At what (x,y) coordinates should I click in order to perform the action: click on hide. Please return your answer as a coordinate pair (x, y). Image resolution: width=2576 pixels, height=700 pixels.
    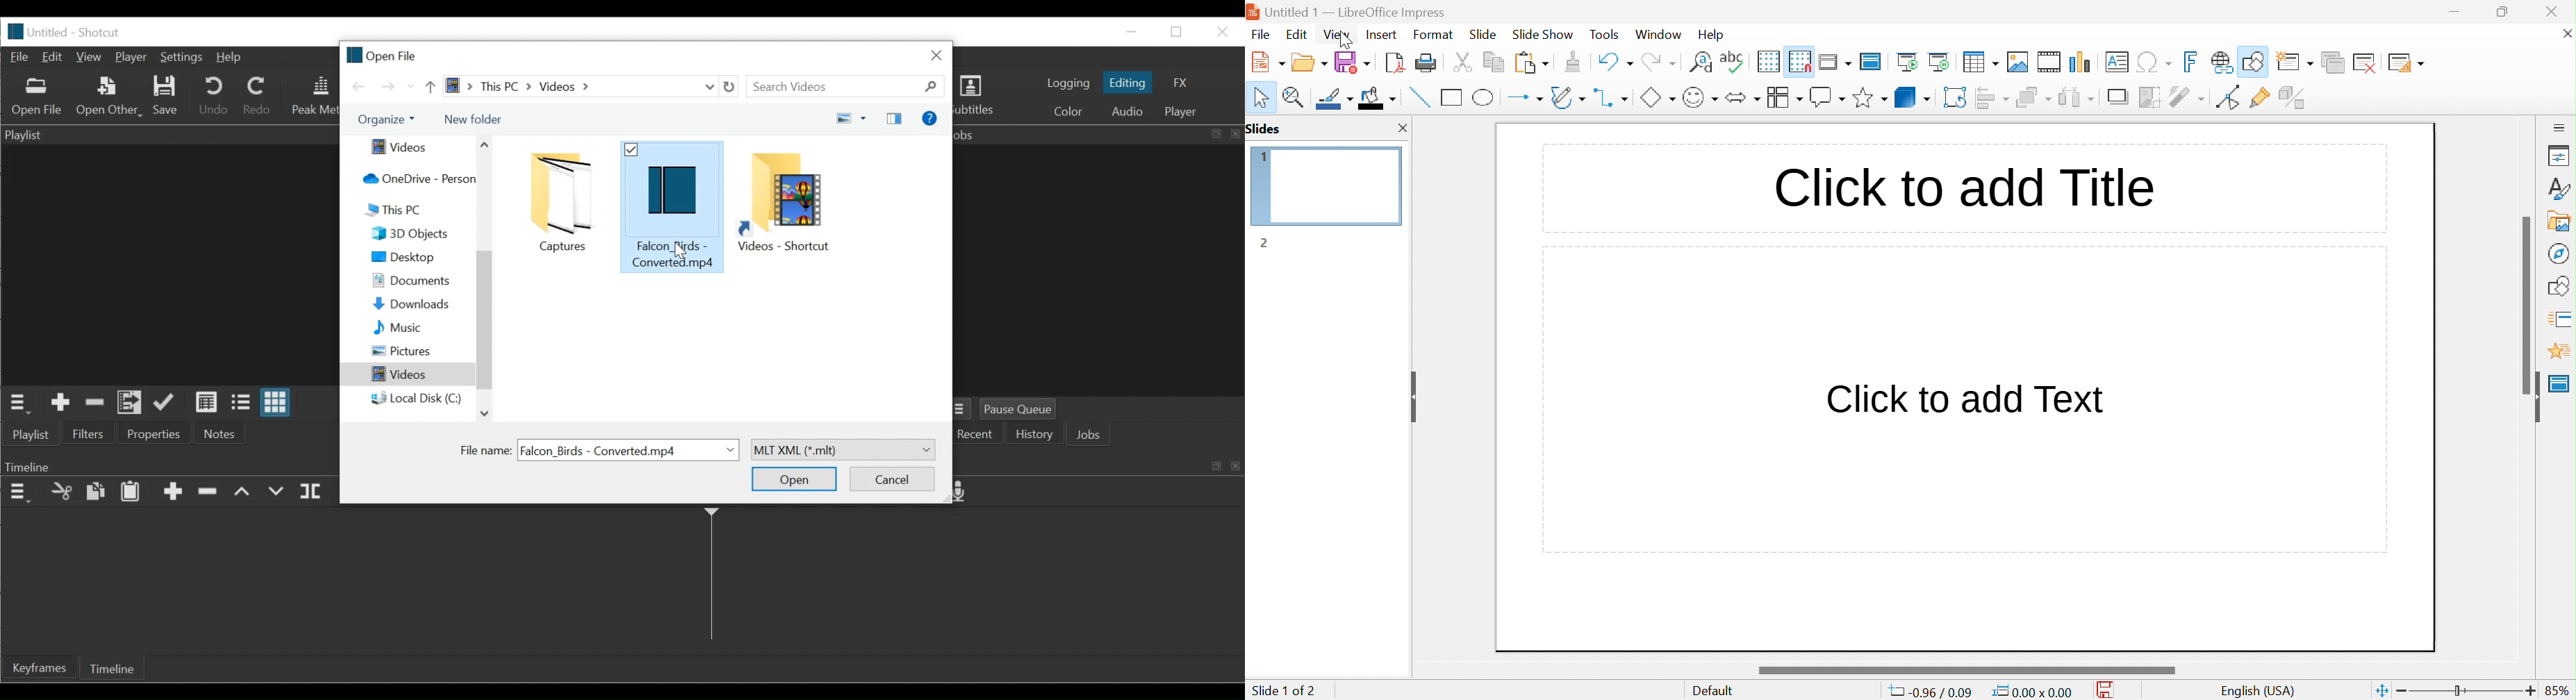
    Looking at the image, I should click on (2533, 397).